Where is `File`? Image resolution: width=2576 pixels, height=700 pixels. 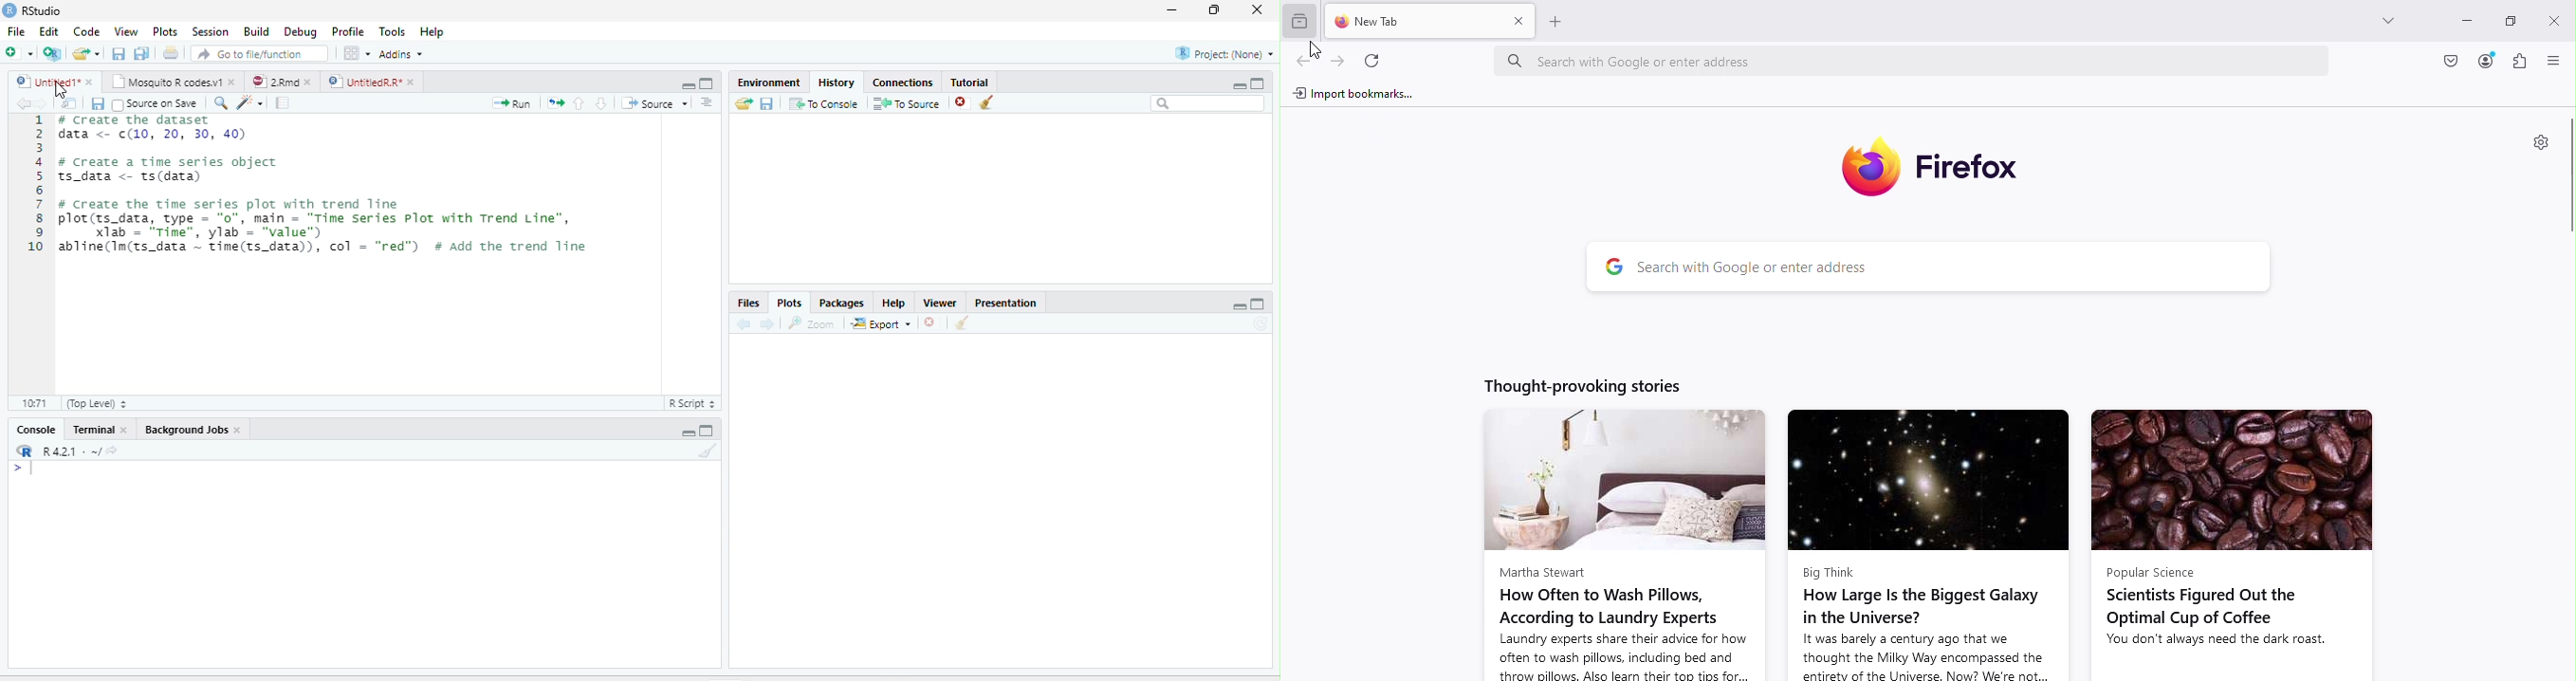
File is located at coordinates (17, 31).